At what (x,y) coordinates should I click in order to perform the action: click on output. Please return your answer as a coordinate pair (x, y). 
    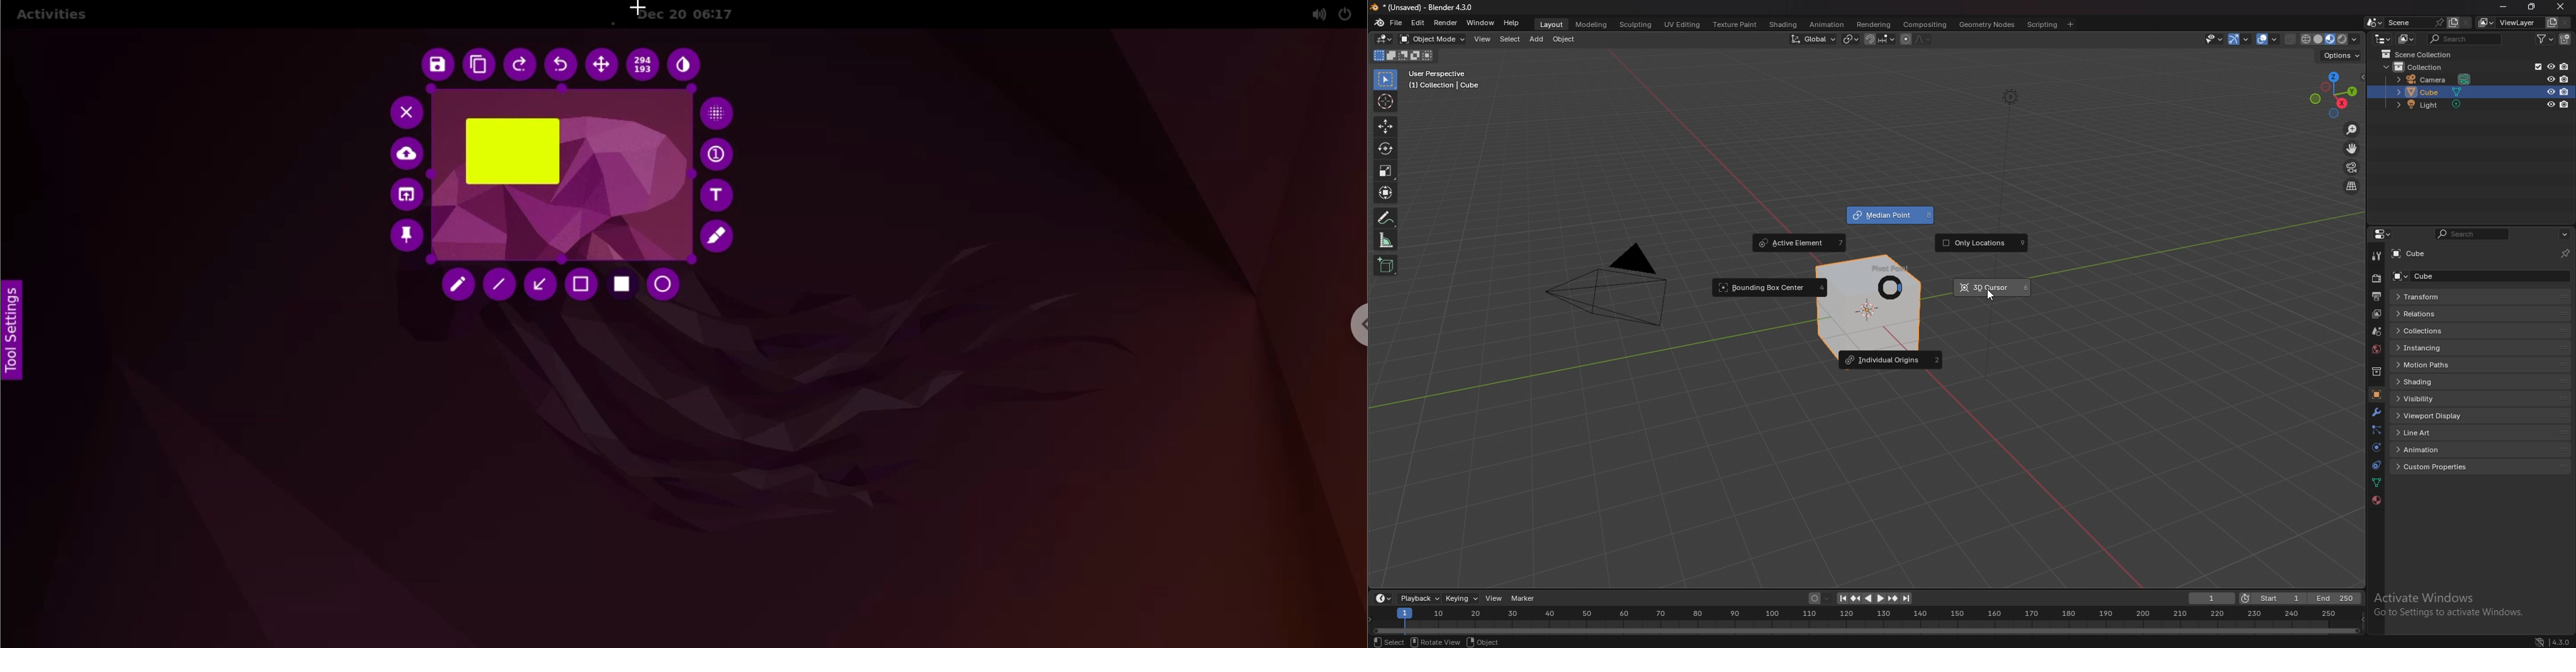
    Looking at the image, I should click on (2376, 296).